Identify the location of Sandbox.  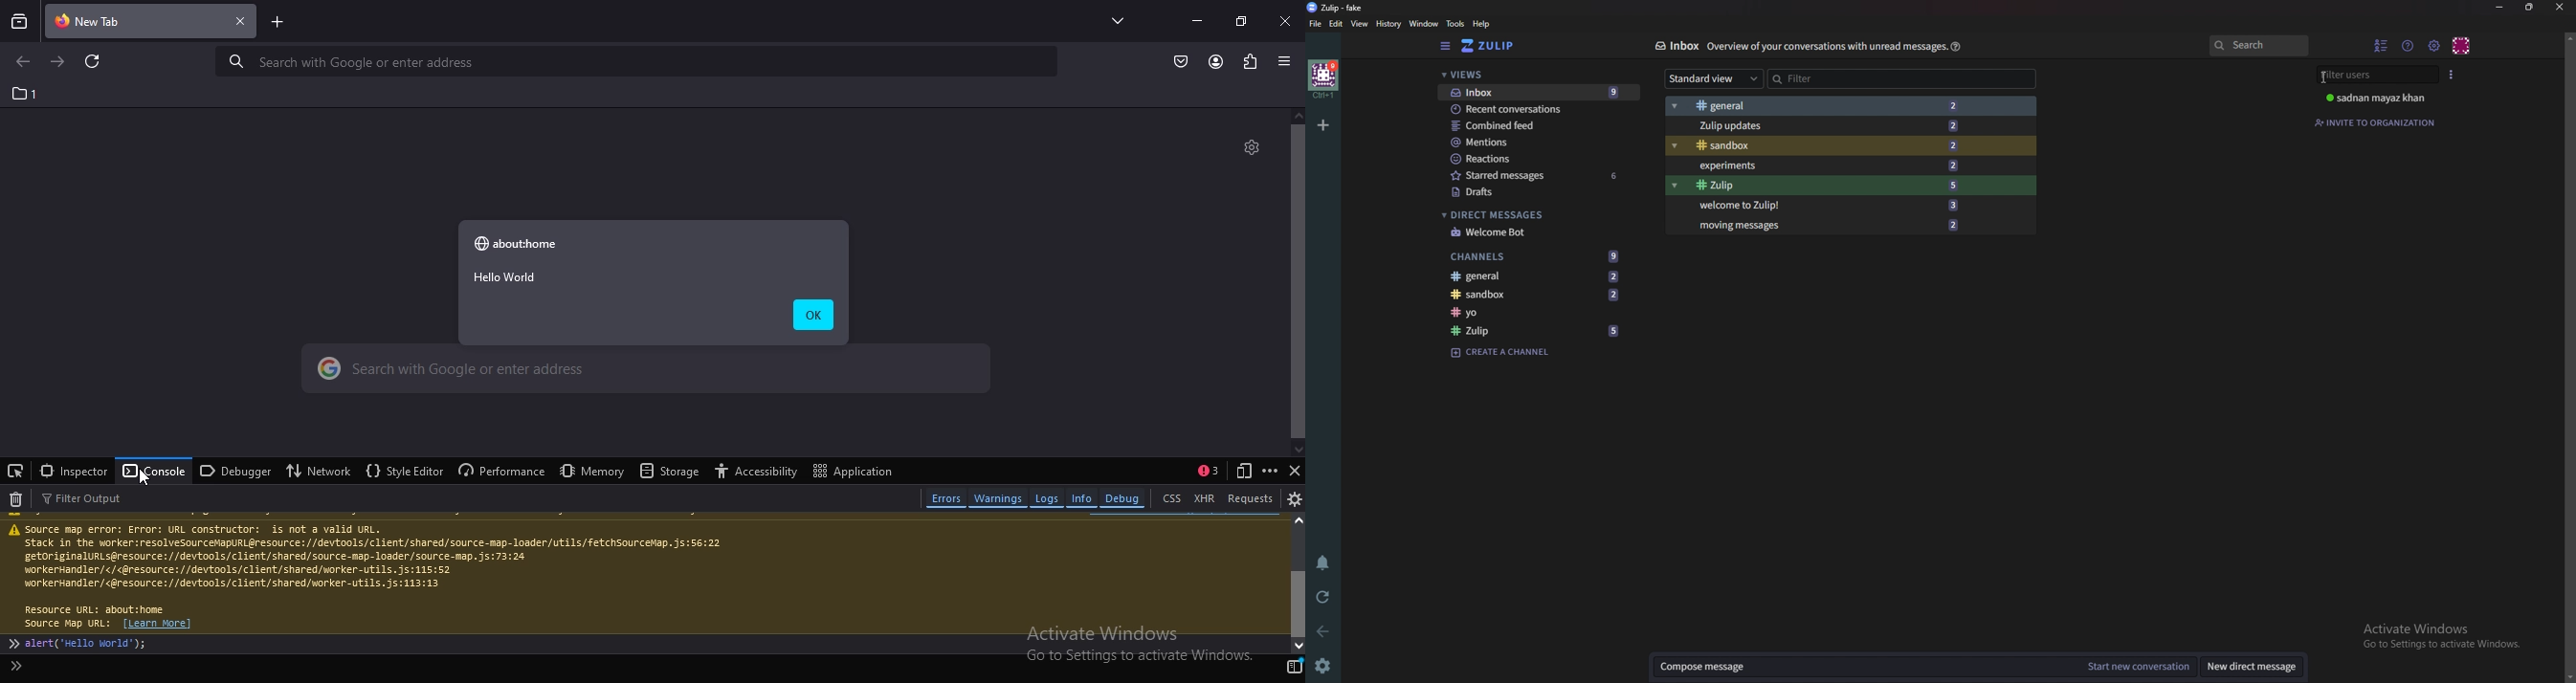
(1828, 145).